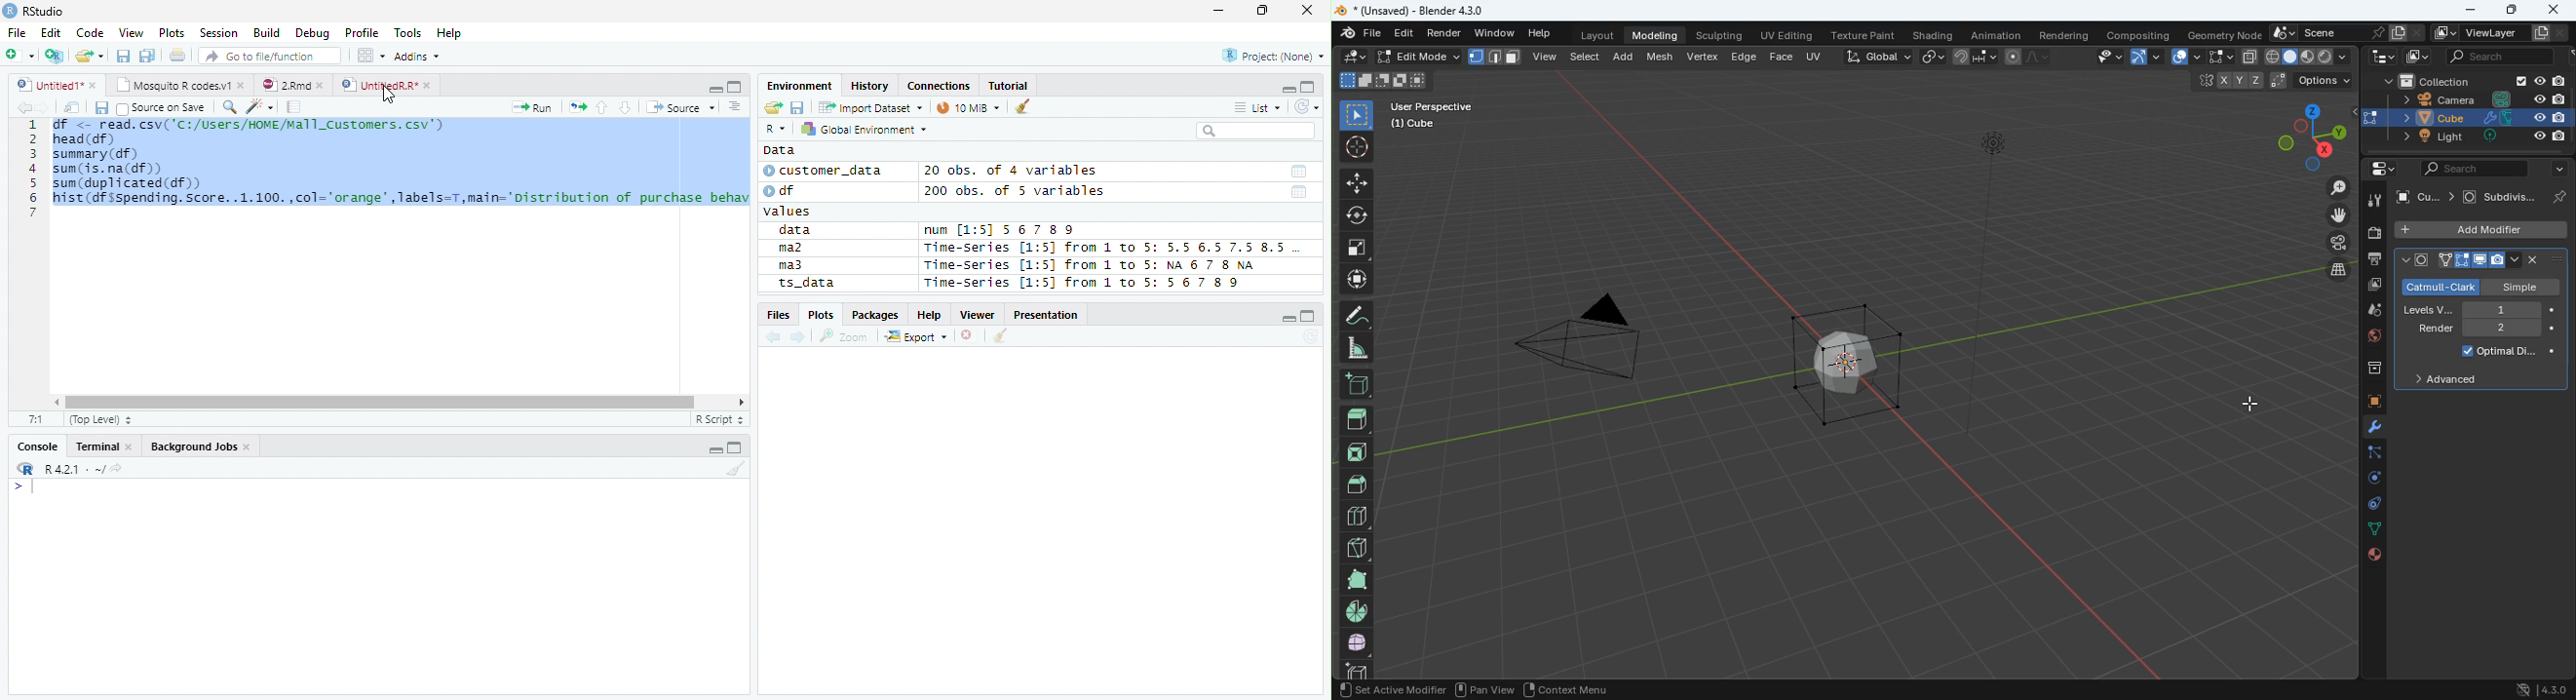 The height and width of the screenshot is (700, 2576). I want to click on Next, so click(799, 338).